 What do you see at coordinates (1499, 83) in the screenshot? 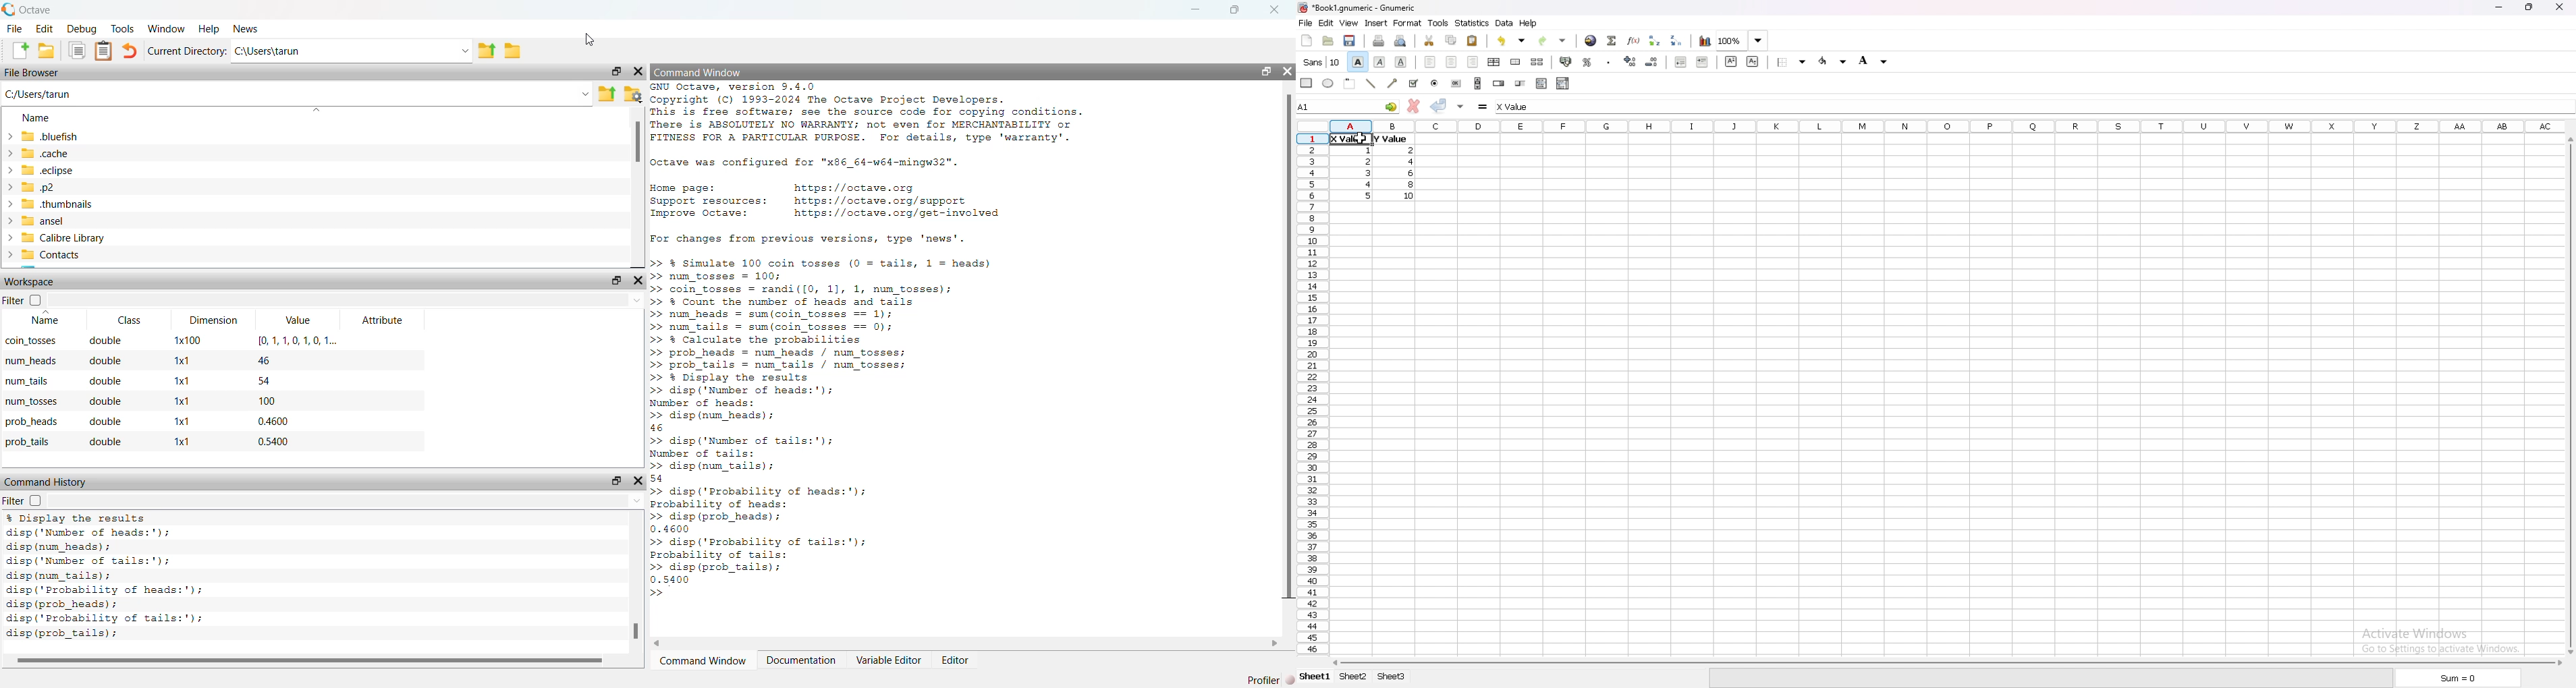
I see `spin button` at bounding box center [1499, 83].